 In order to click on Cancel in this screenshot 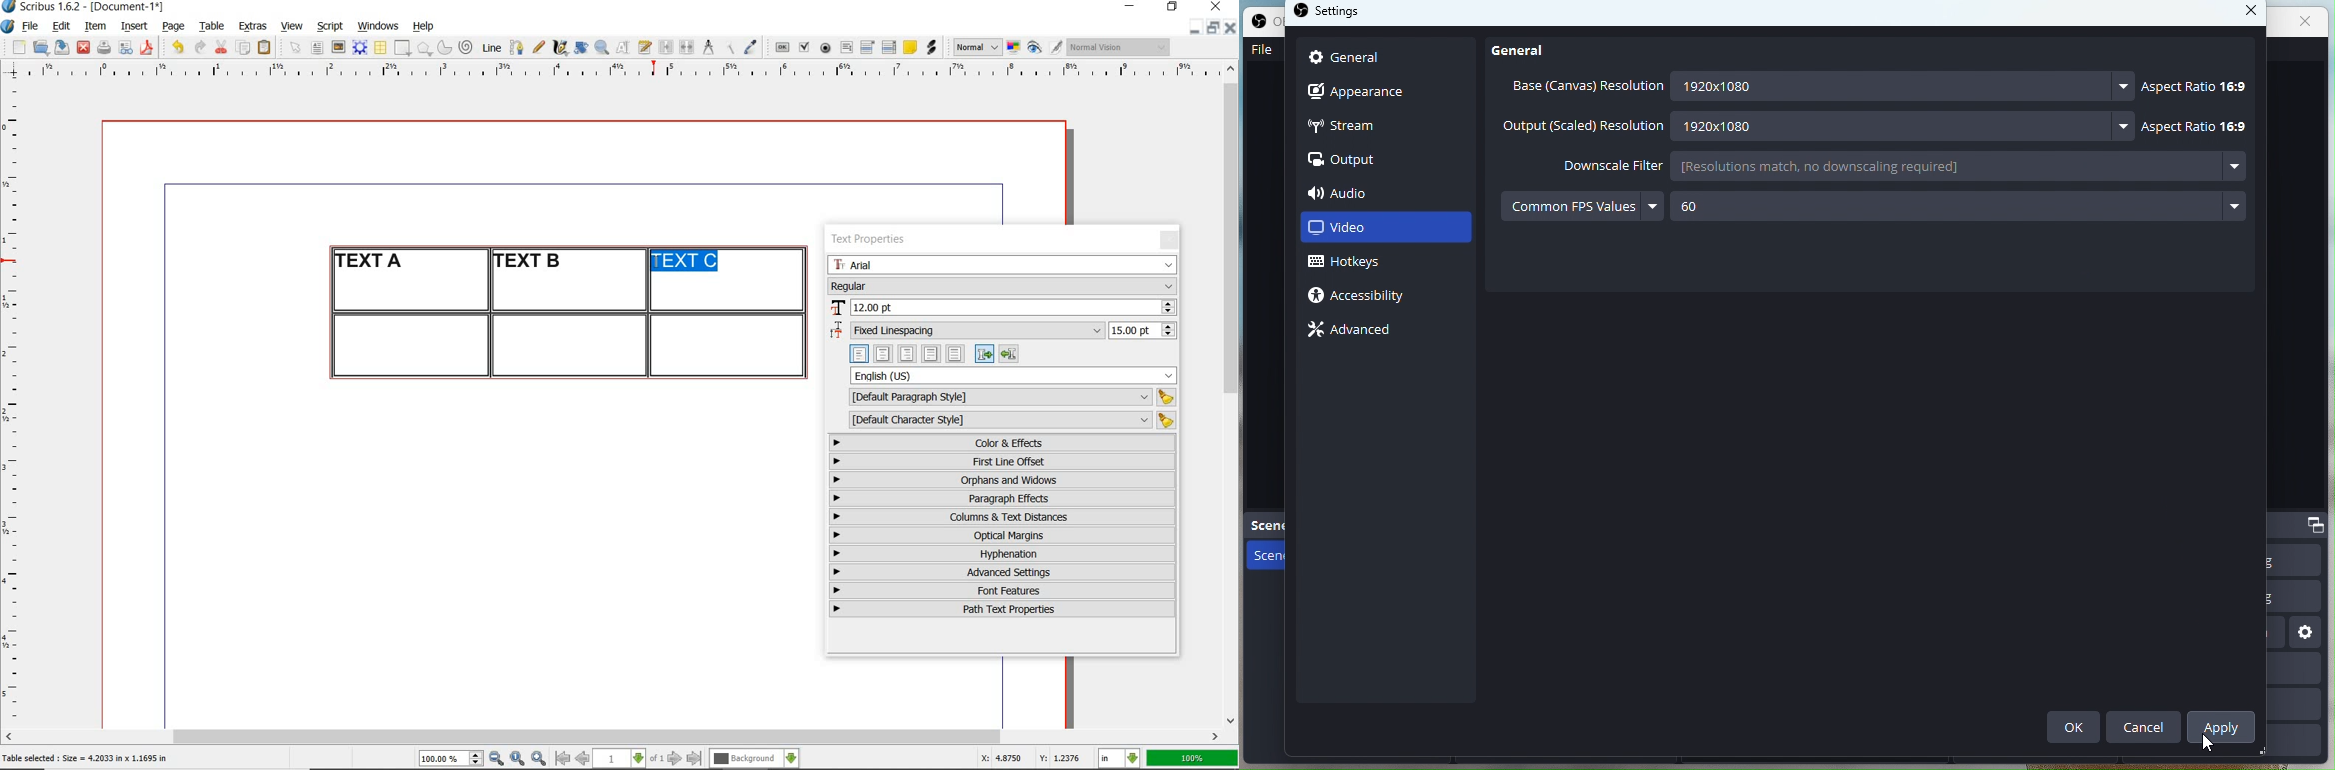, I will do `click(2145, 725)`.